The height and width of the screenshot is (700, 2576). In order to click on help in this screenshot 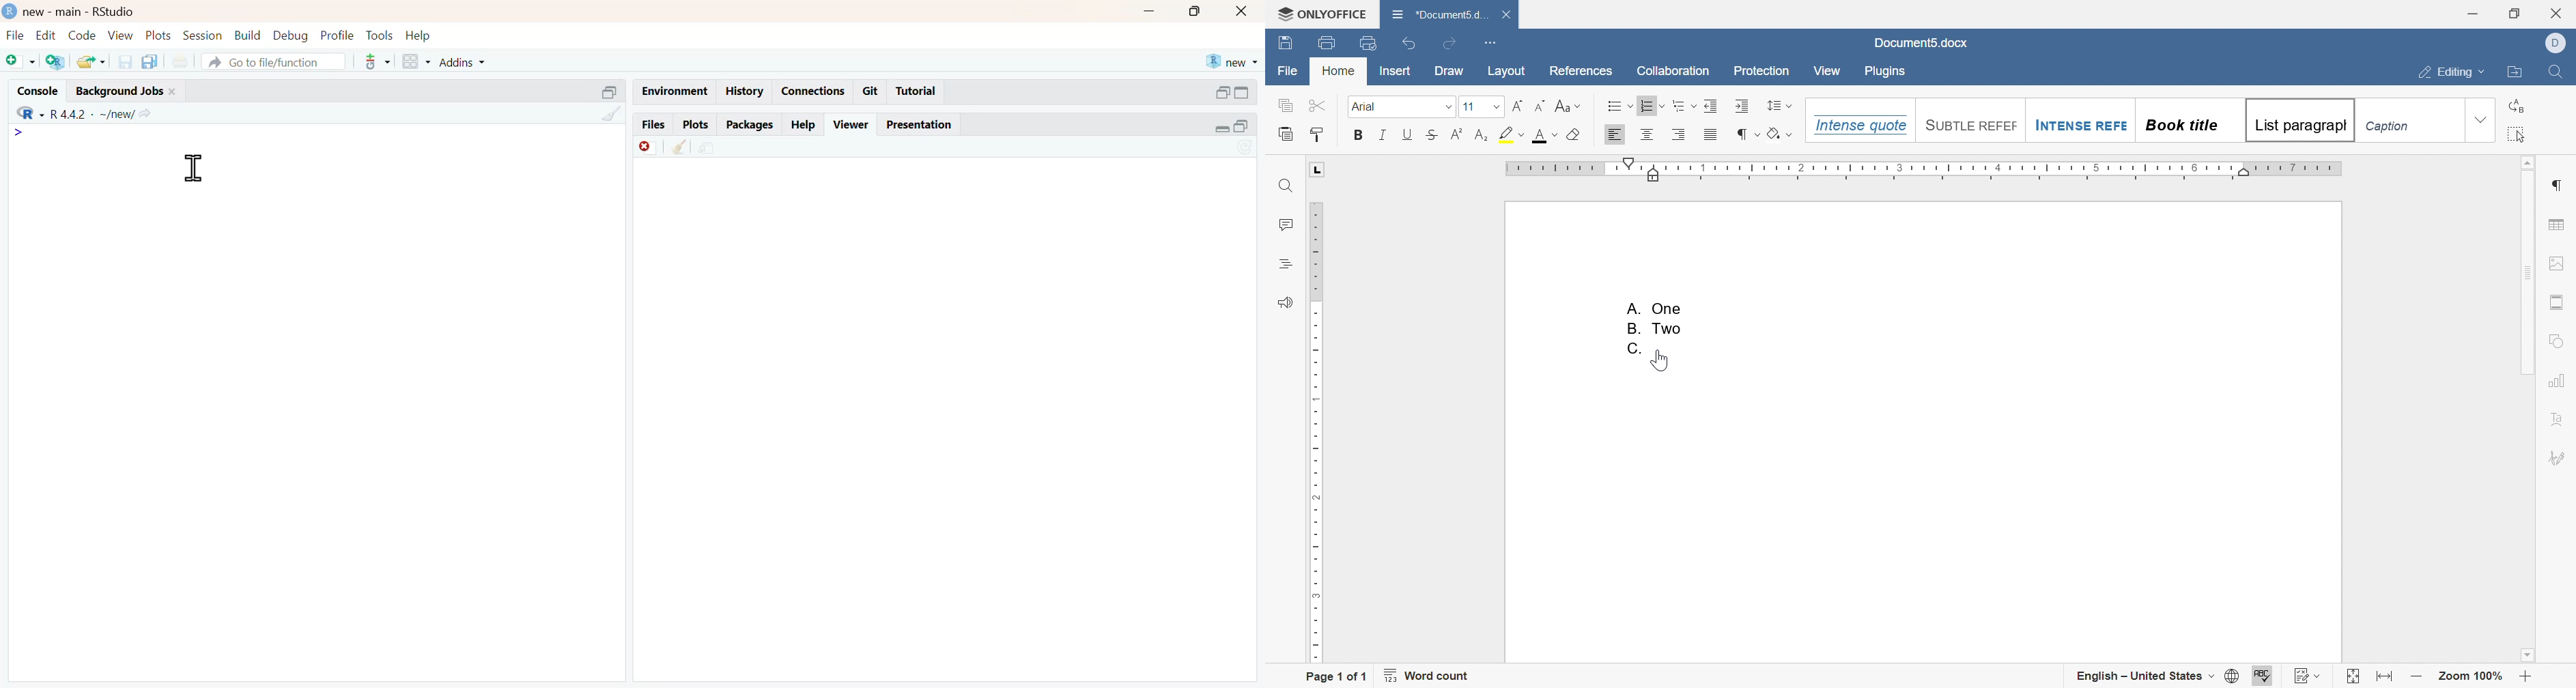, I will do `click(805, 125)`.